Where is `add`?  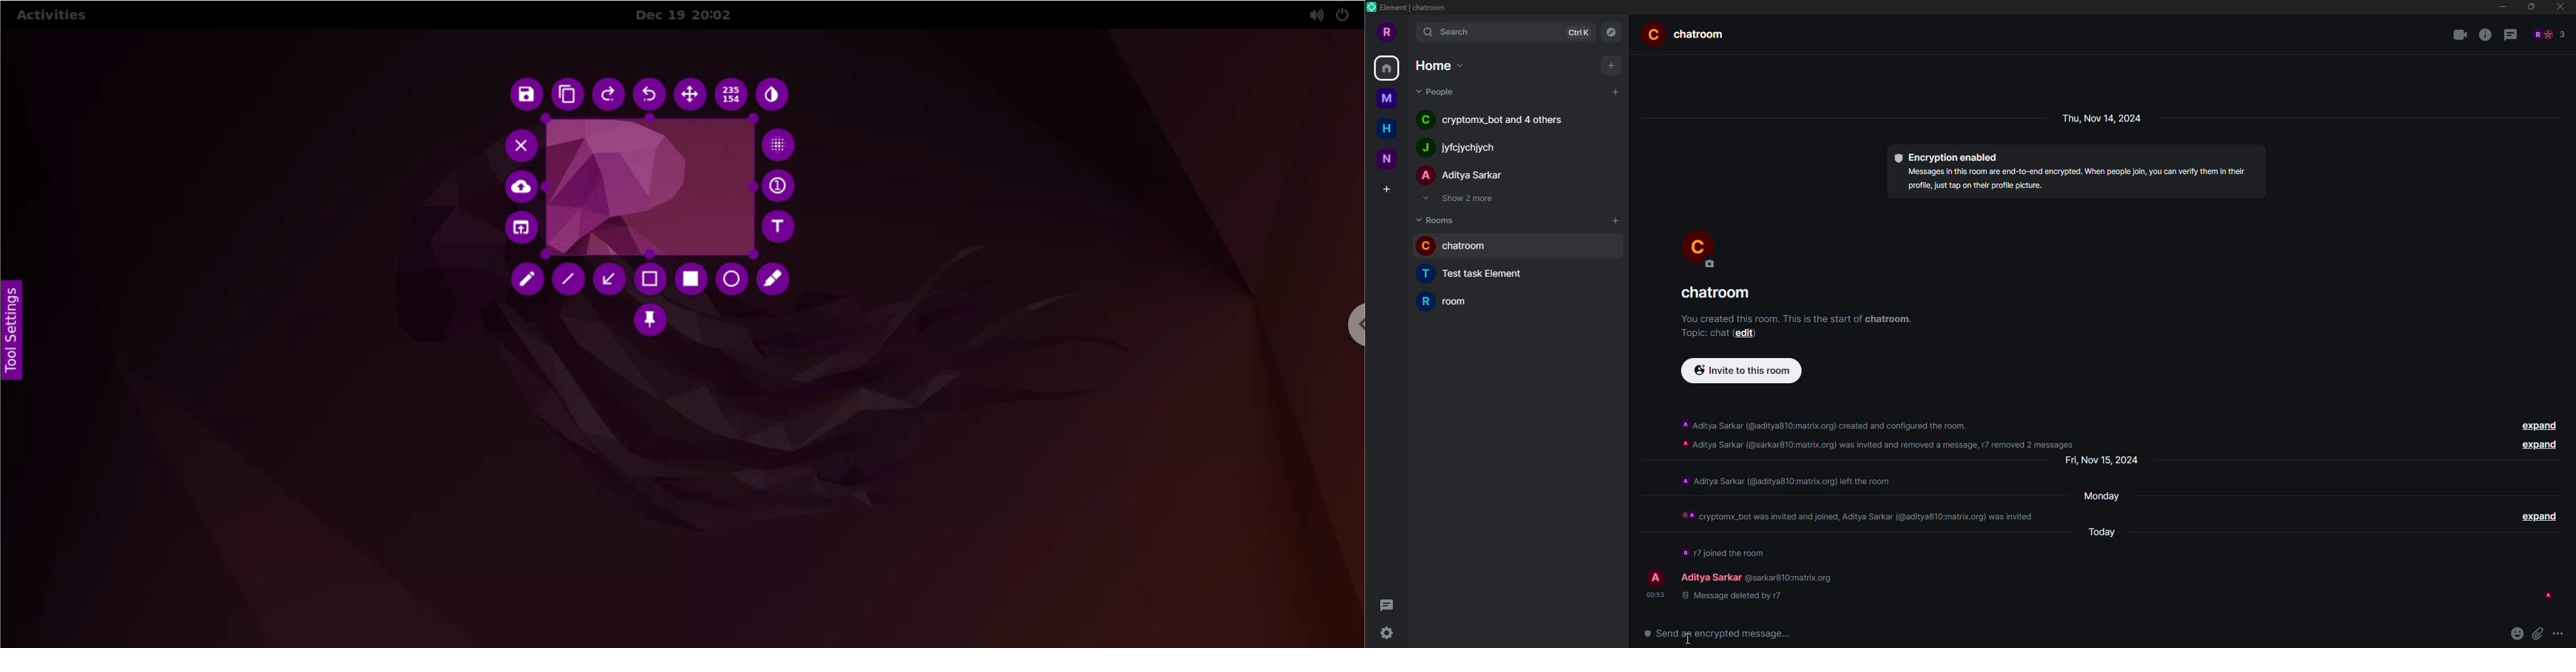
add is located at coordinates (1615, 219).